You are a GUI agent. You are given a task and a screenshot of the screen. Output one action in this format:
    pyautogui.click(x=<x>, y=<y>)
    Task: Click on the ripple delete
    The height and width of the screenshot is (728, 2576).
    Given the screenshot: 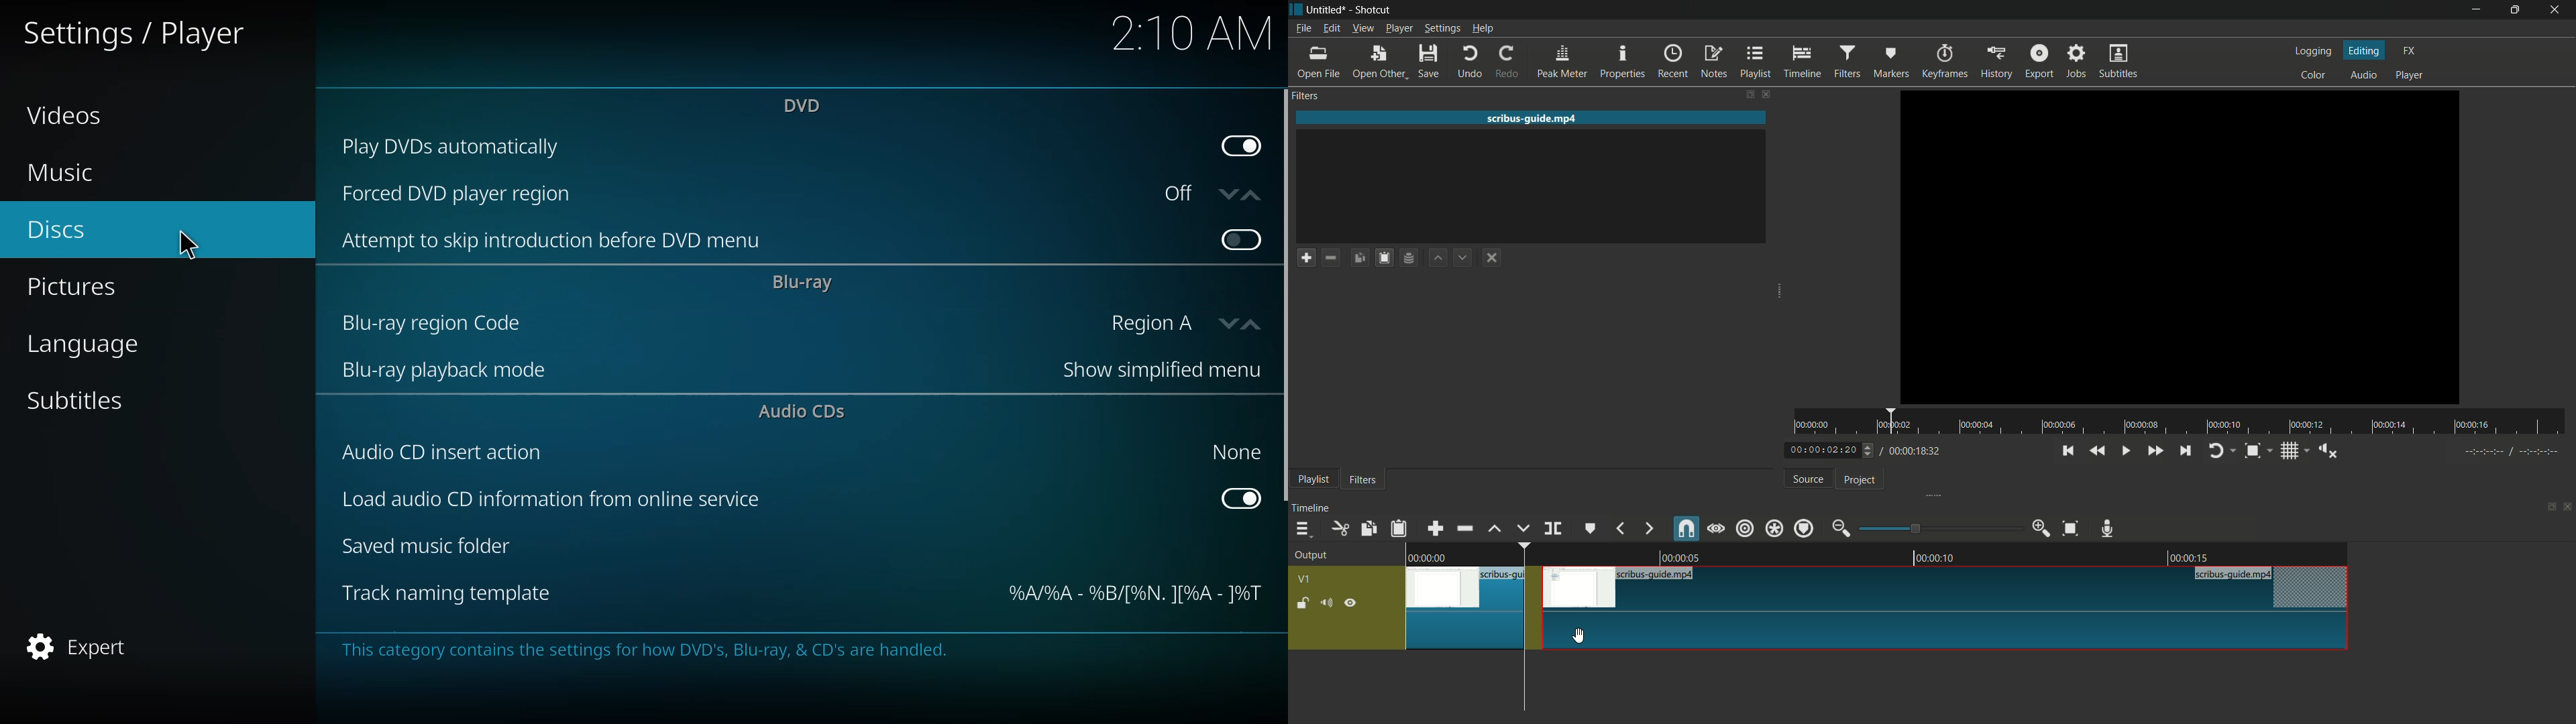 What is the action you would take?
    pyautogui.click(x=1464, y=528)
    